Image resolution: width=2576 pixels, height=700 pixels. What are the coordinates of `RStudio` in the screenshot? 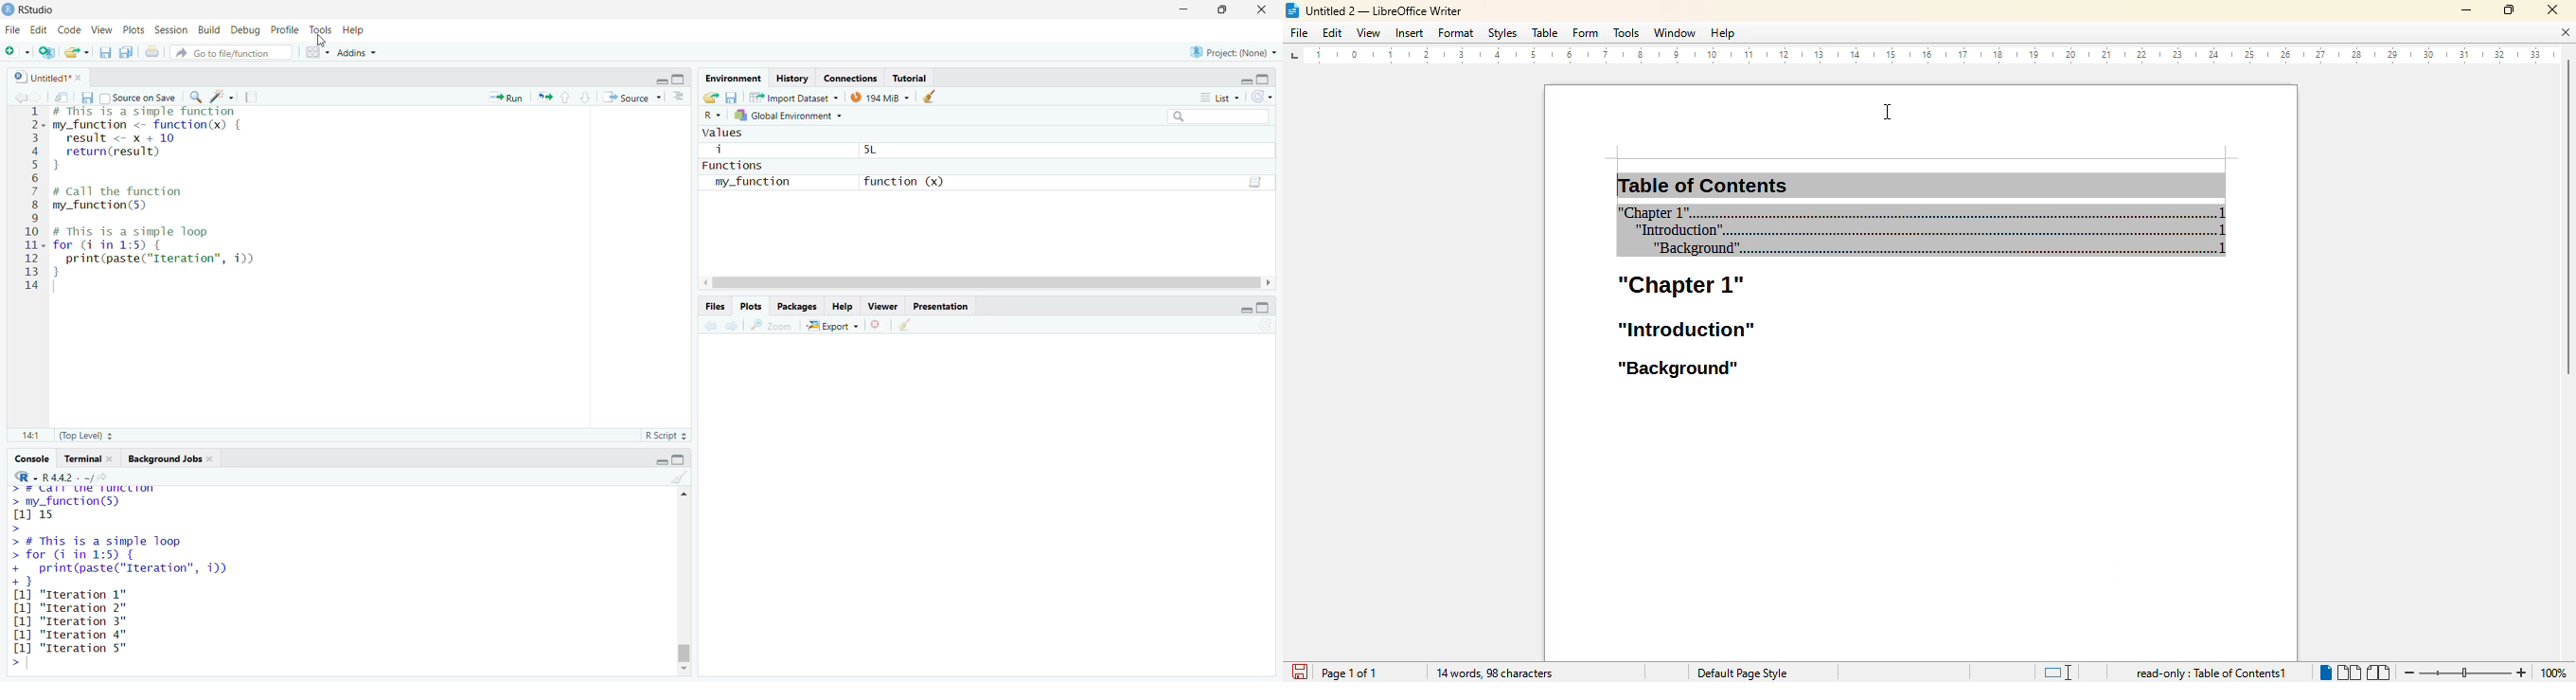 It's located at (43, 8).